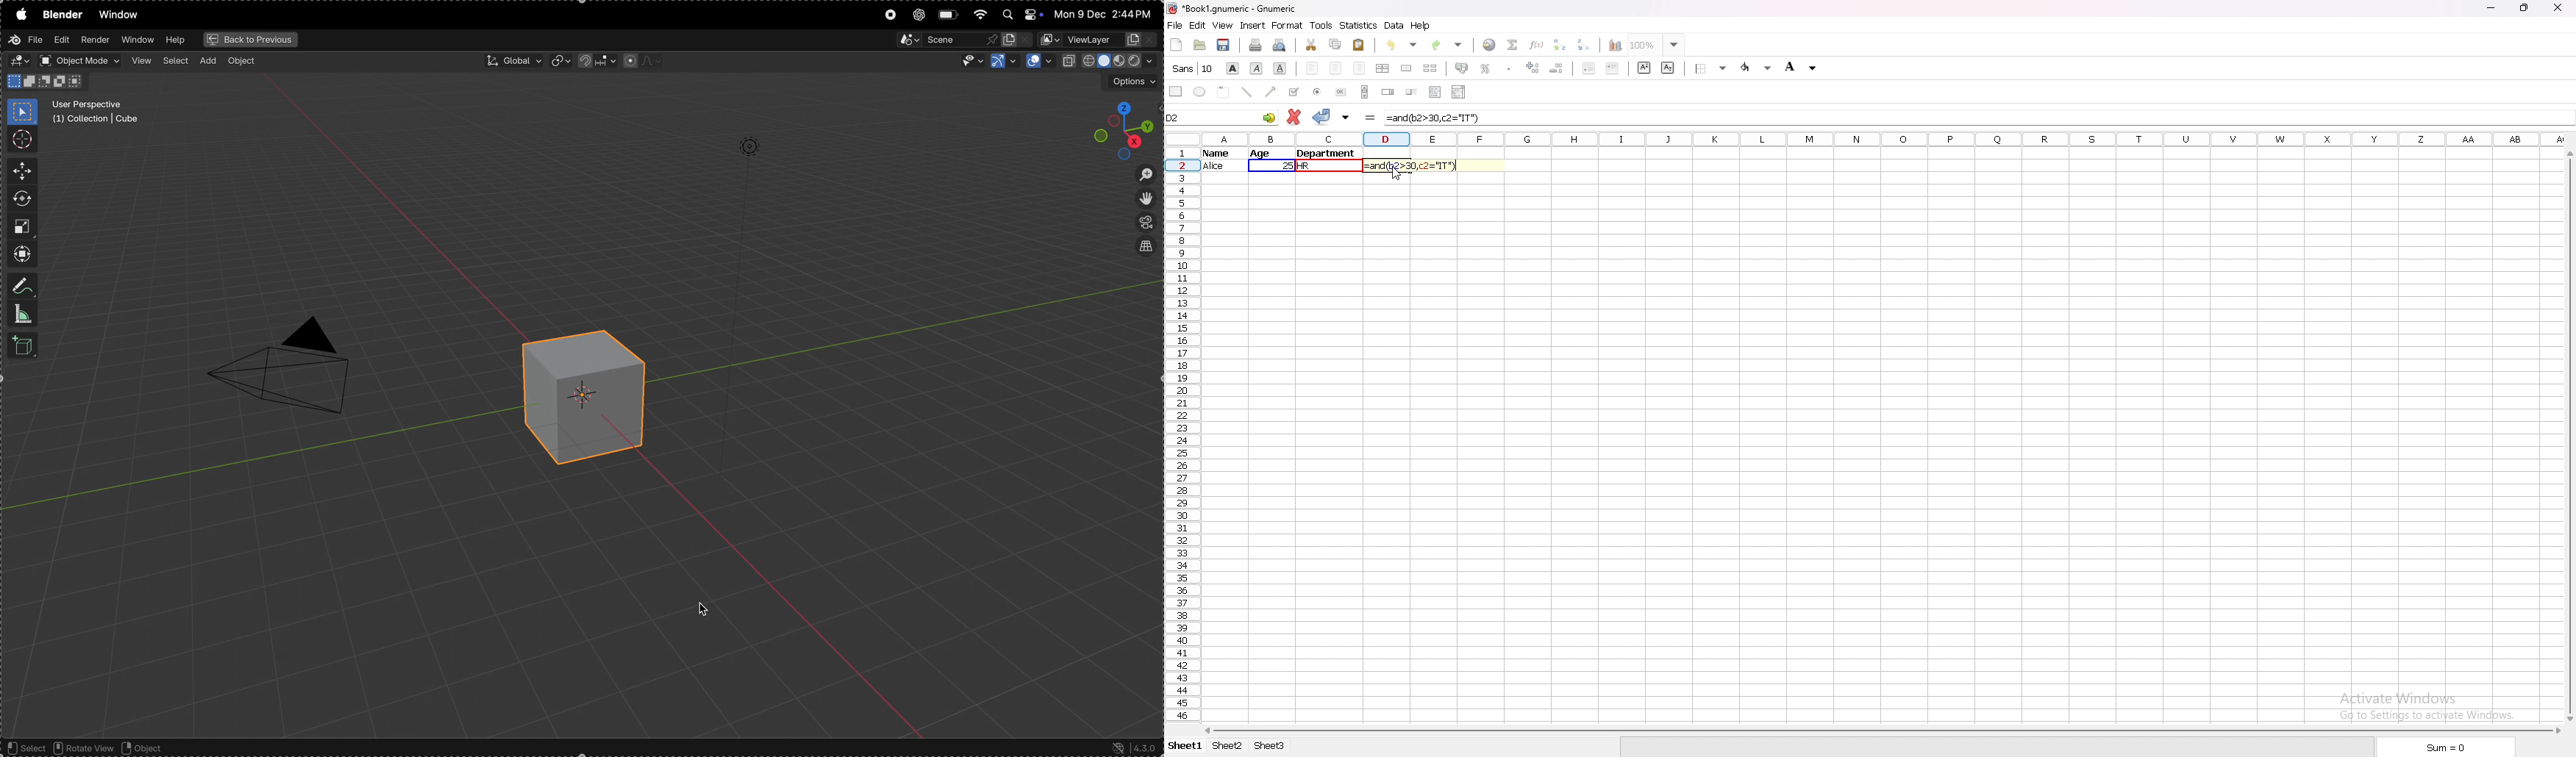  I want to click on percentage, so click(1484, 68).